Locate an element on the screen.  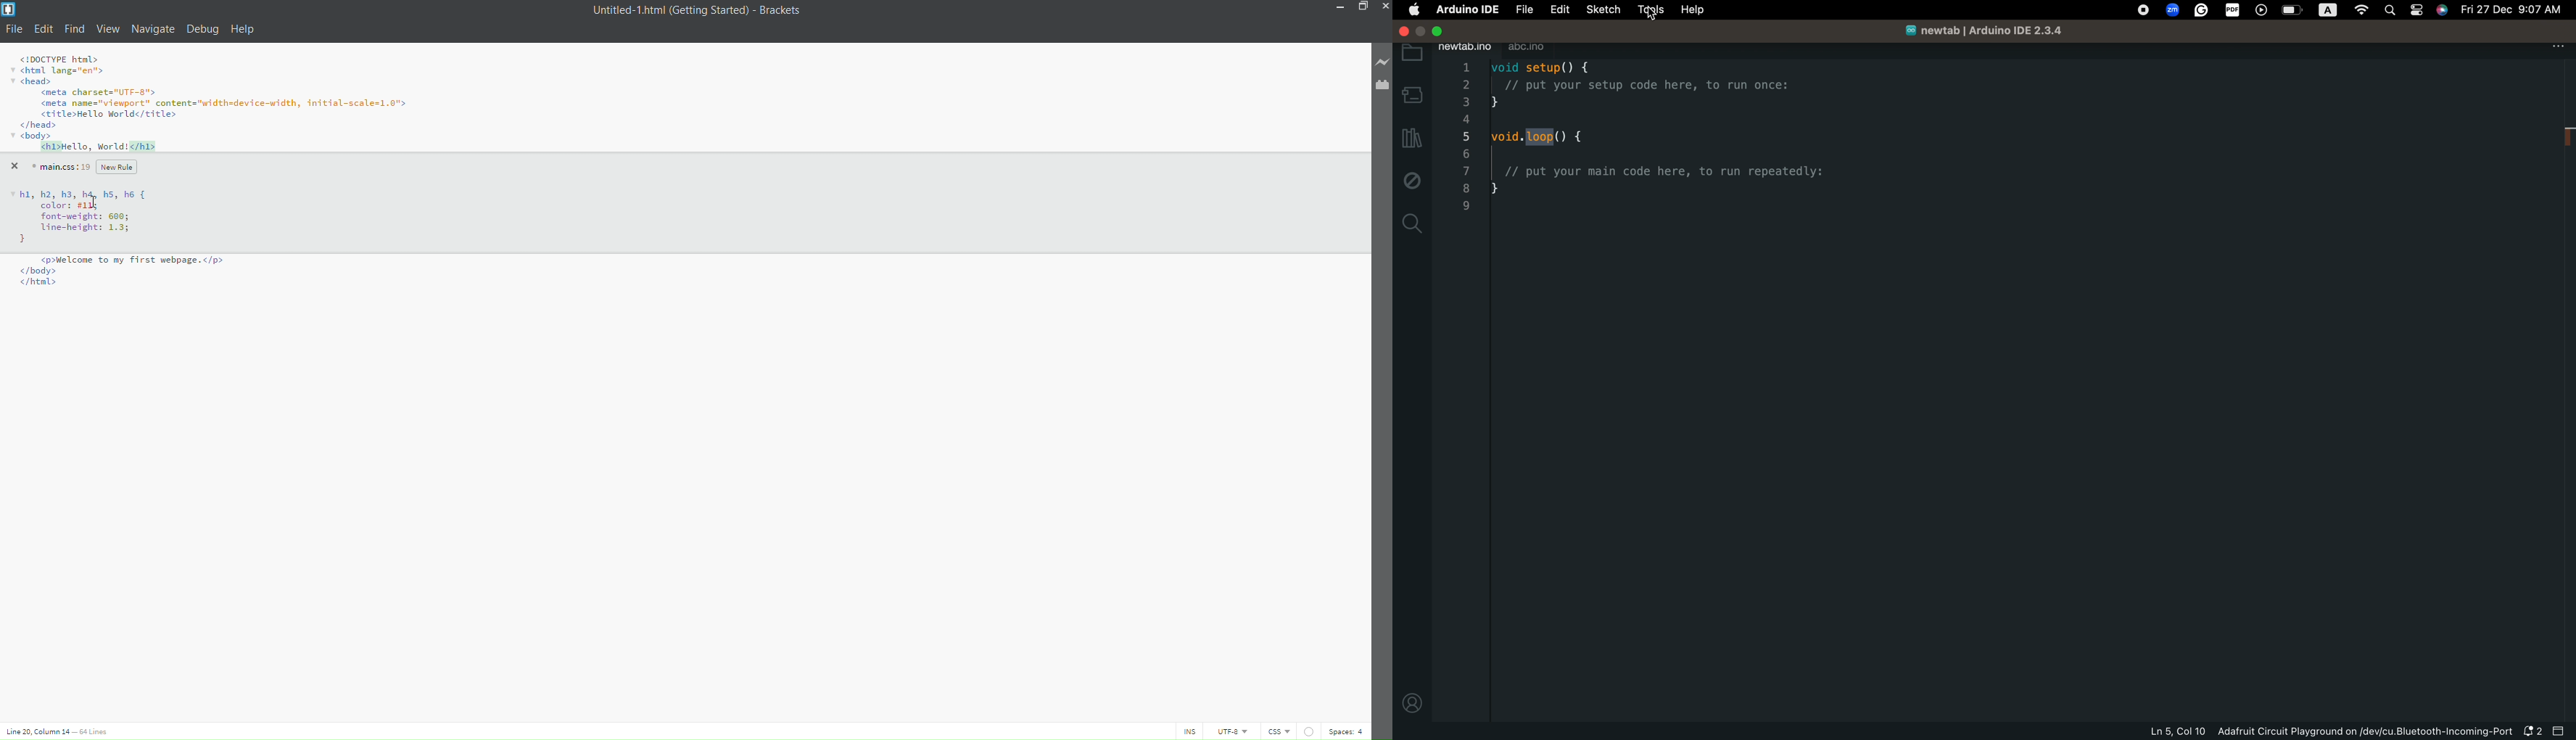
view is located at coordinates (108, 29).